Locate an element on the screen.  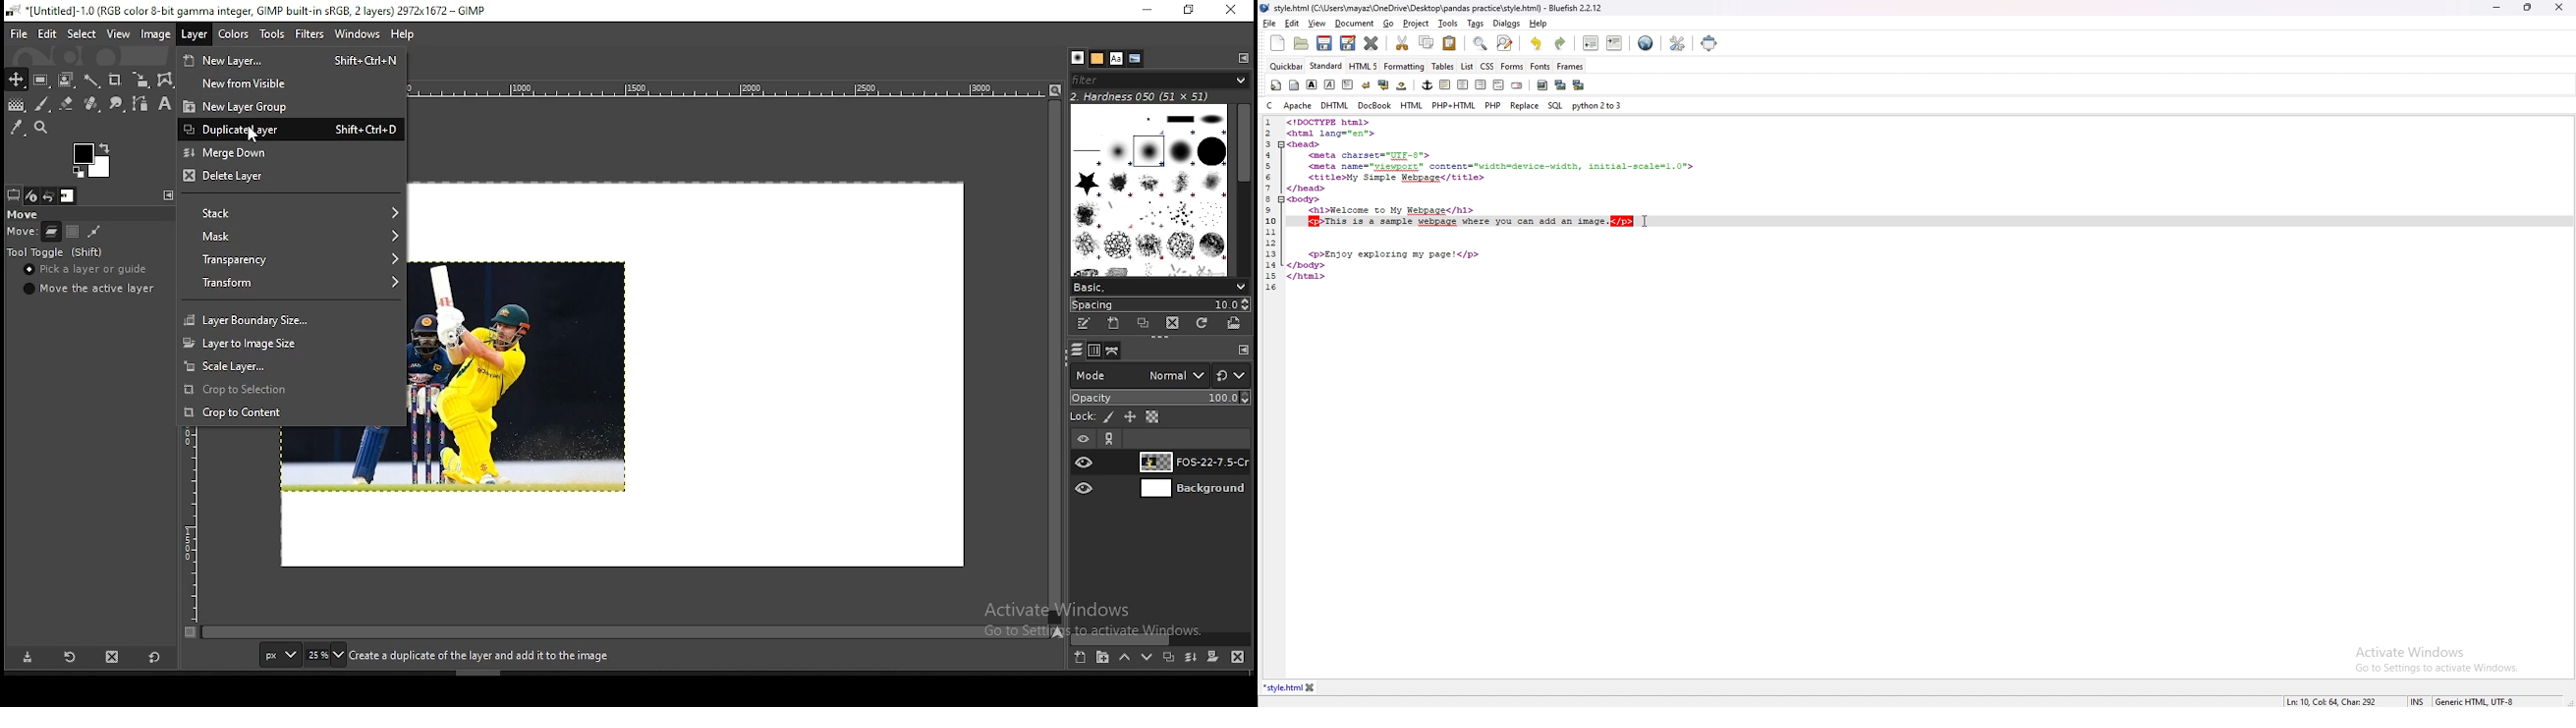
<body> is located at coordinates (1306, 200).